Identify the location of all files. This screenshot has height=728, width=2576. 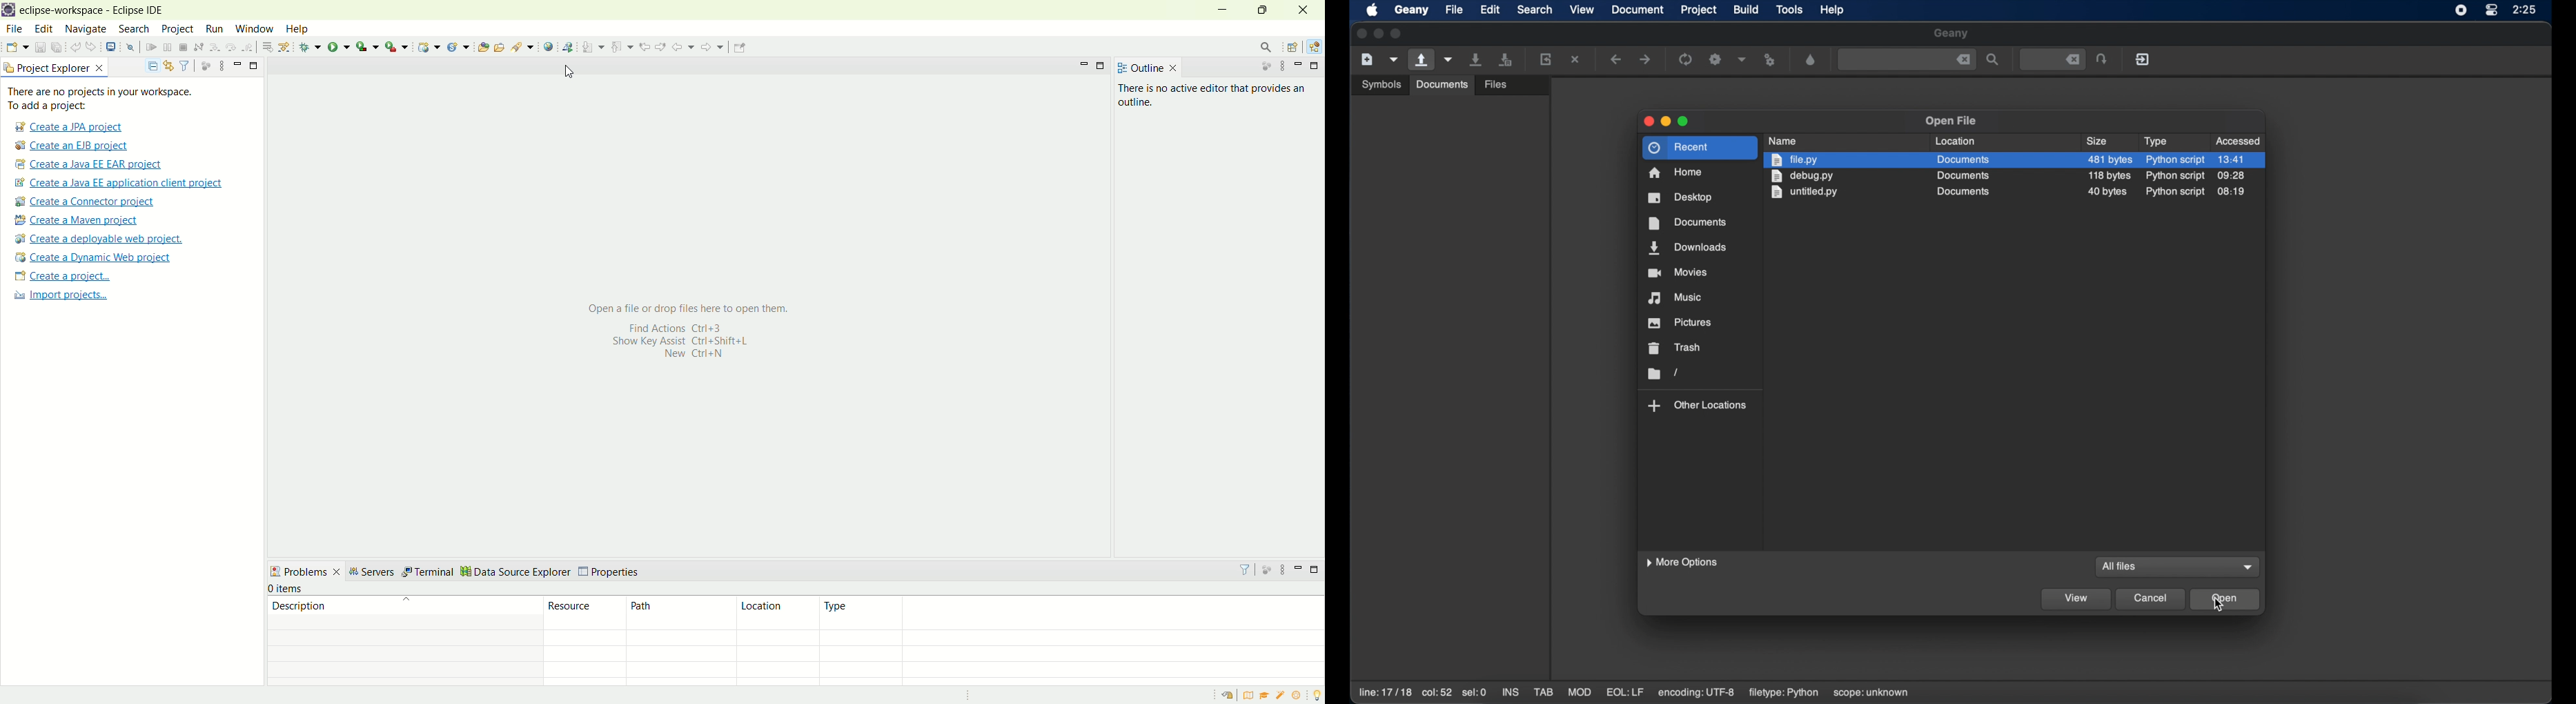
(2119, 567).